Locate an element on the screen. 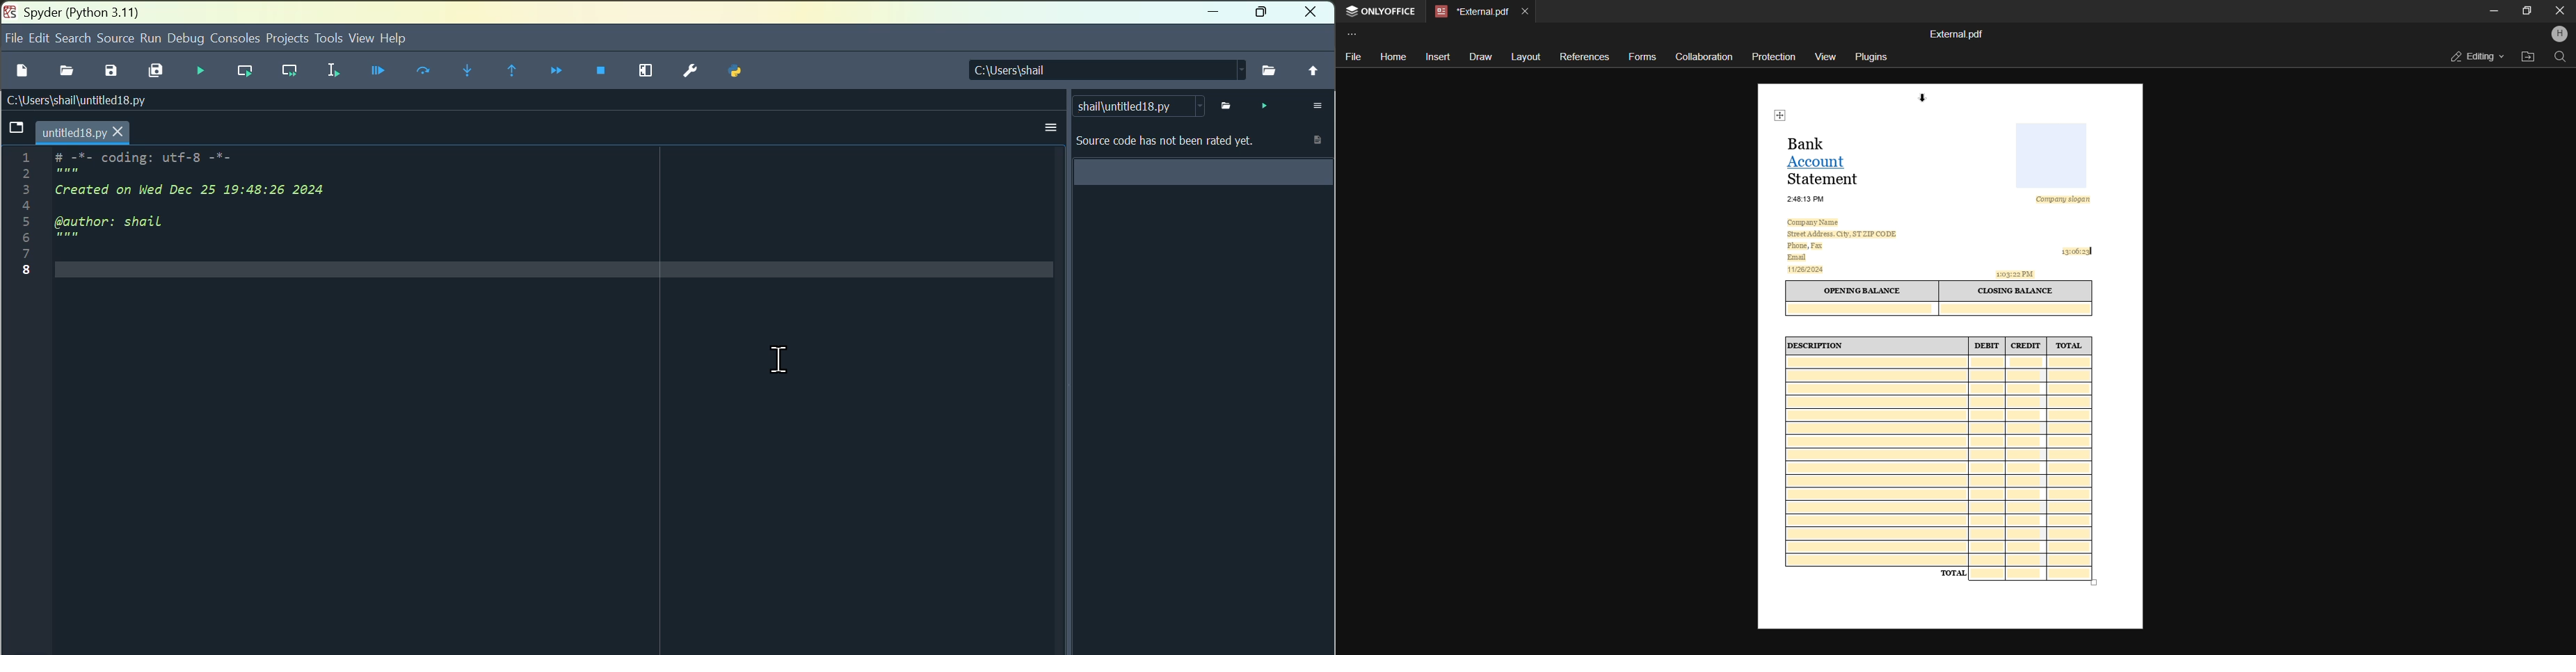 The height and width of the screenshot is (672, 2576). This is a 30 day eviction notice informing tenants that they must either pay overdue rent, correct a lease violation, or vacate the premises due to illegal activity. Failure to comply will result in legal actions. is located at coordinates (1949, 357).